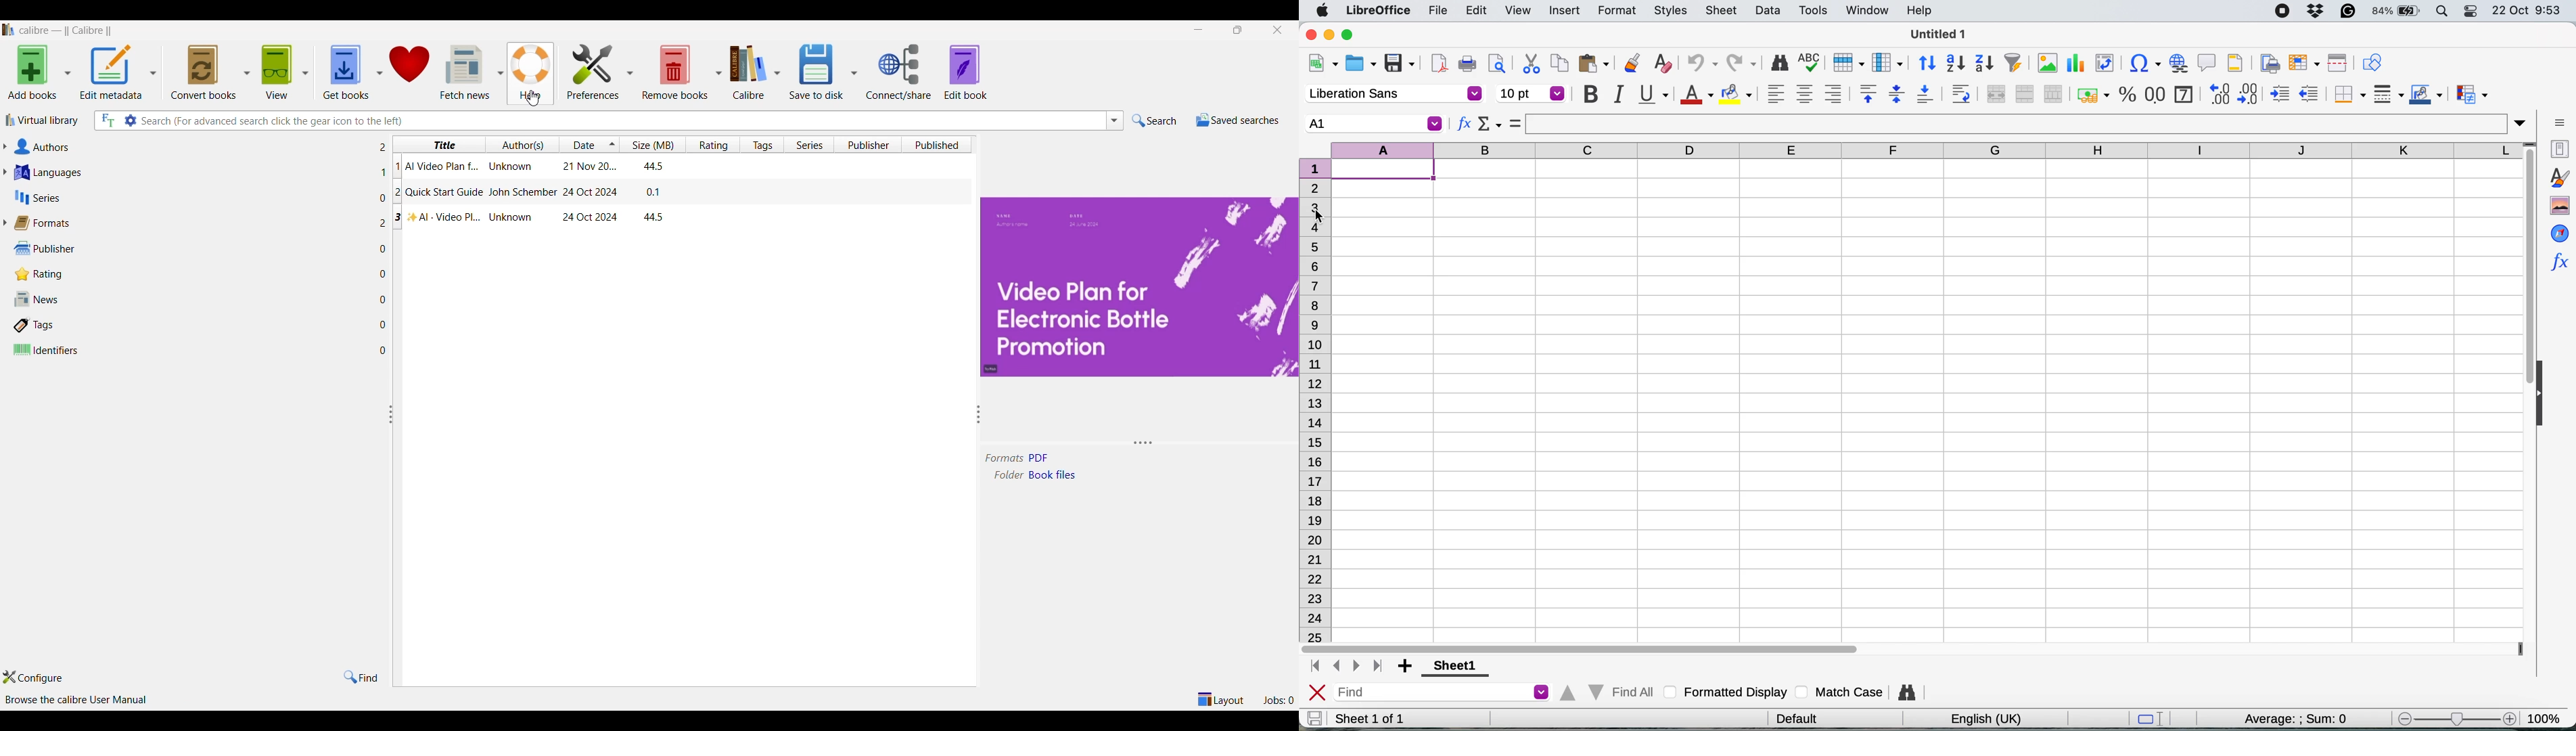 This screenshot has width=2576, height=756. I want to click on Fetch news, so click(465, 72).